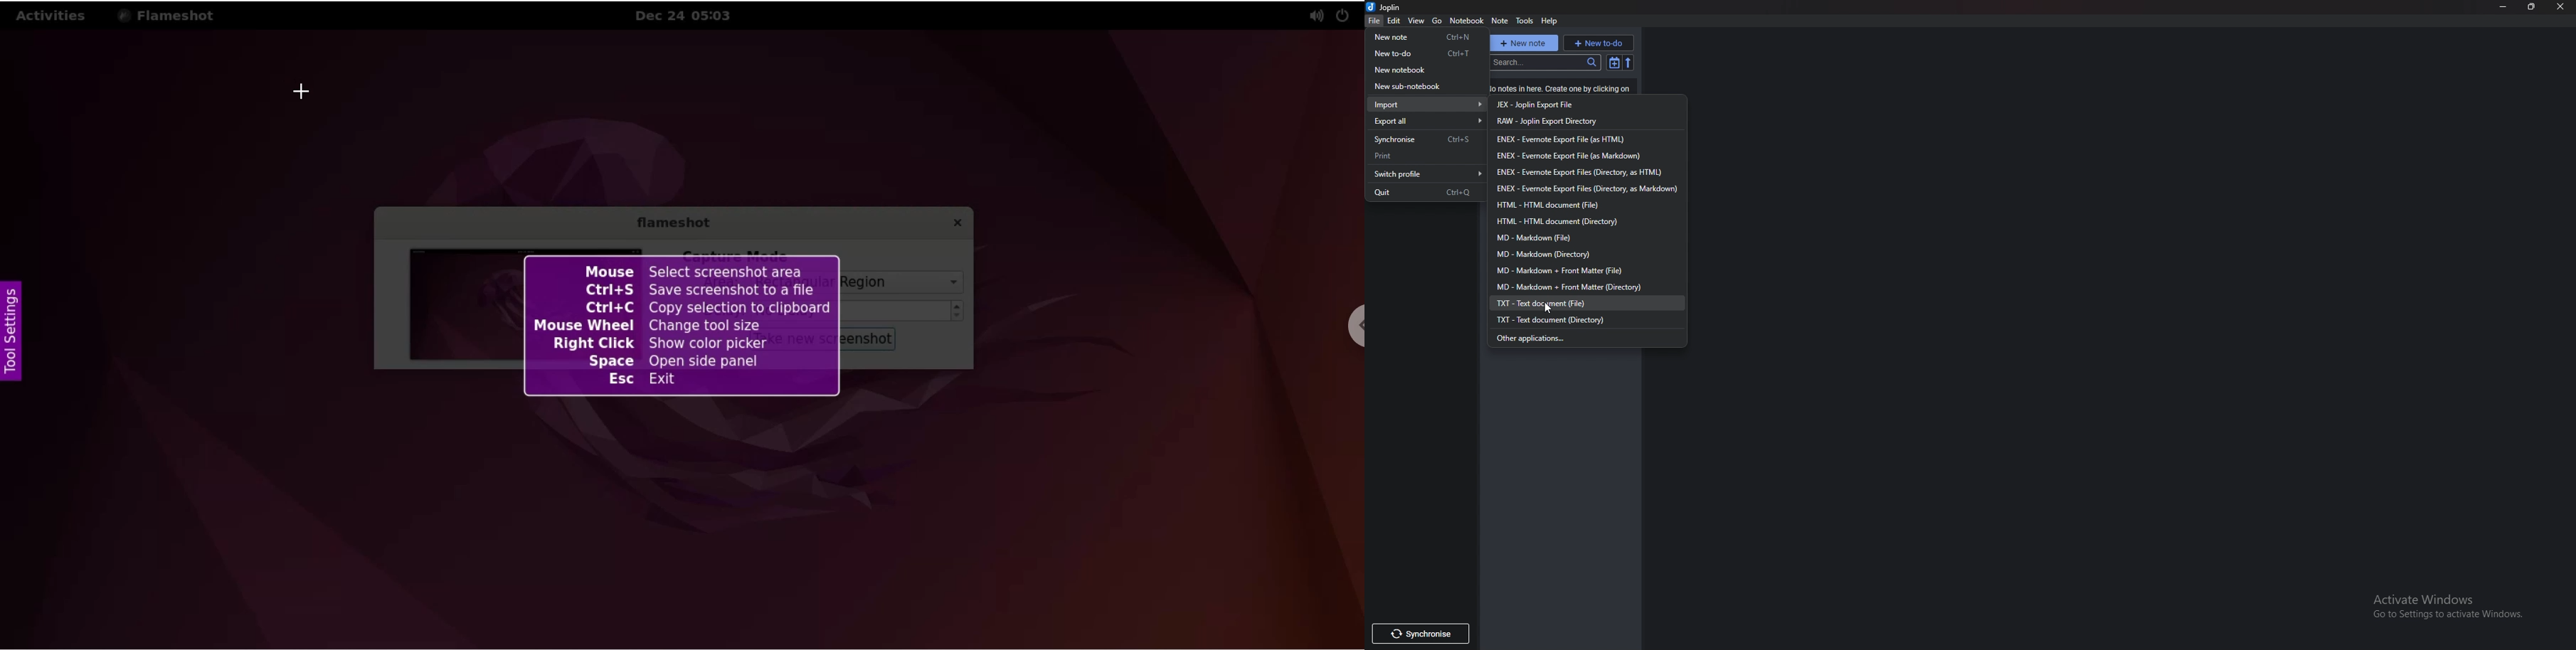 This screenshot has width=2576, height=672. I want to click on quit, so click(1424, 192).